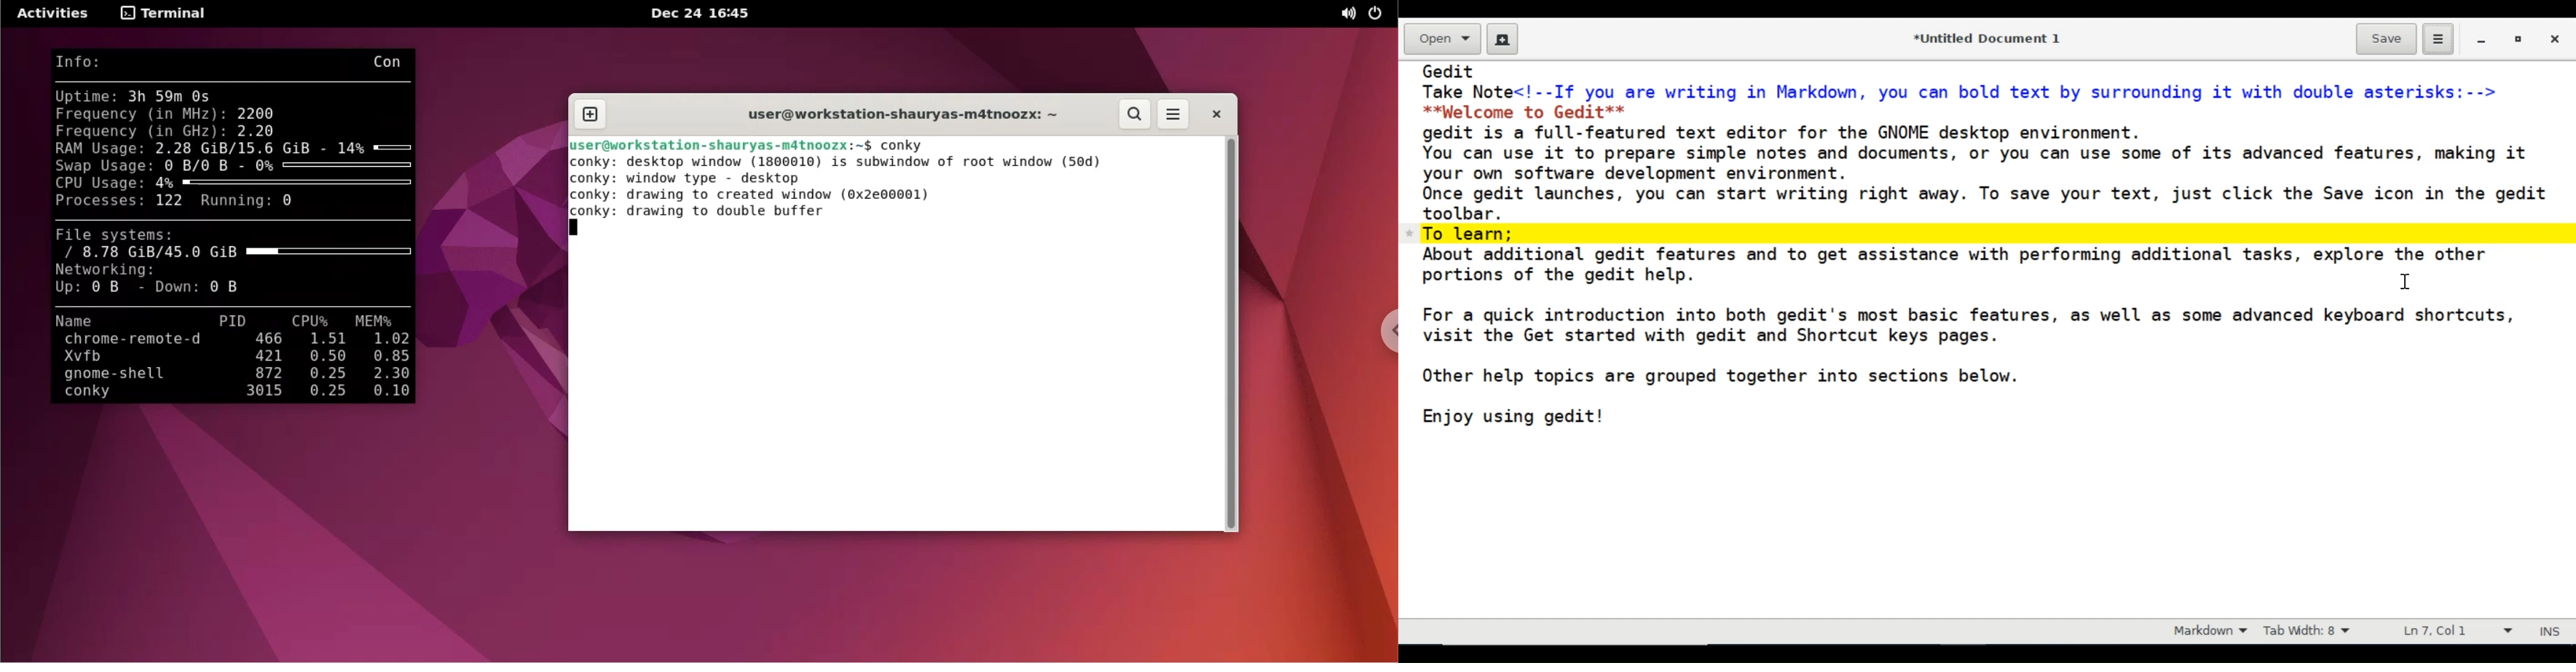 The width and height of the screenshot is (2576, 672). What do you see at coordinates (1986, 163) in the screenshot?
I see `You can use it to prepare simple notes and documents, or you can use some of its advanced features, making it
your own software development environment.` at bounding box center [1986, 163].